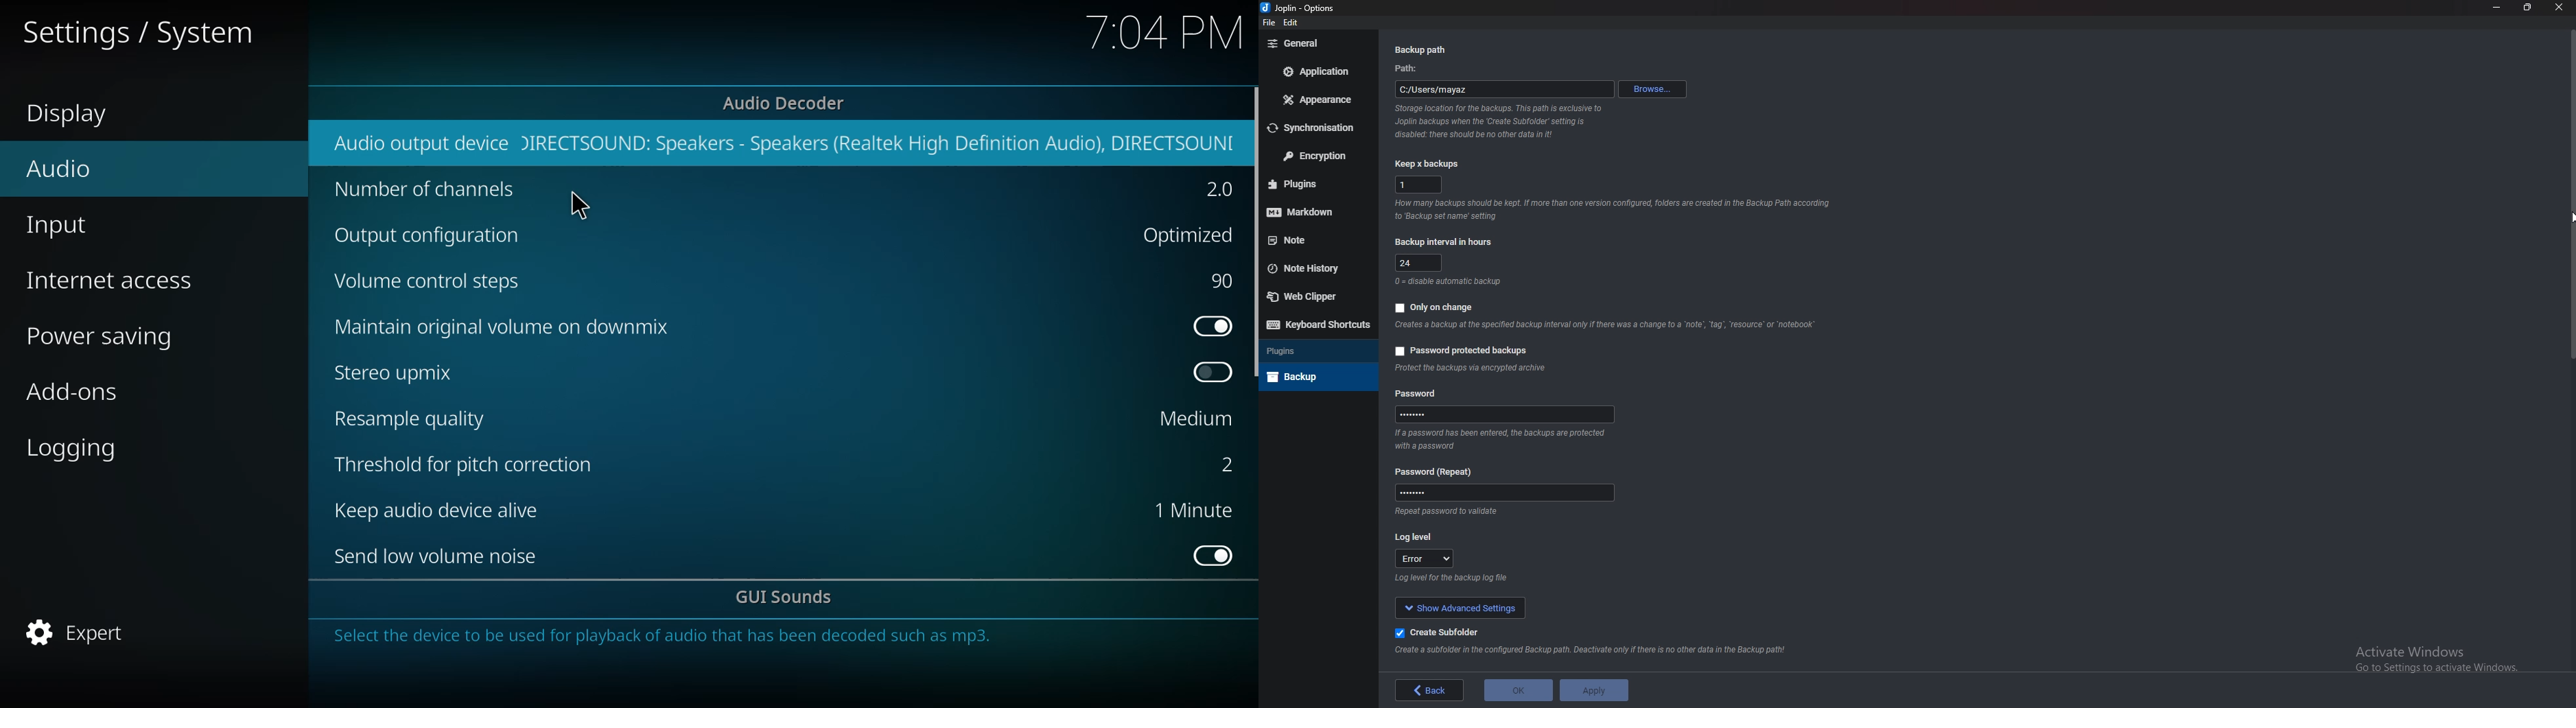  What do you see at coordinates (2569, 193) in the screenshot?
I see `Scroll bar` at bounding box center [2569, 193].